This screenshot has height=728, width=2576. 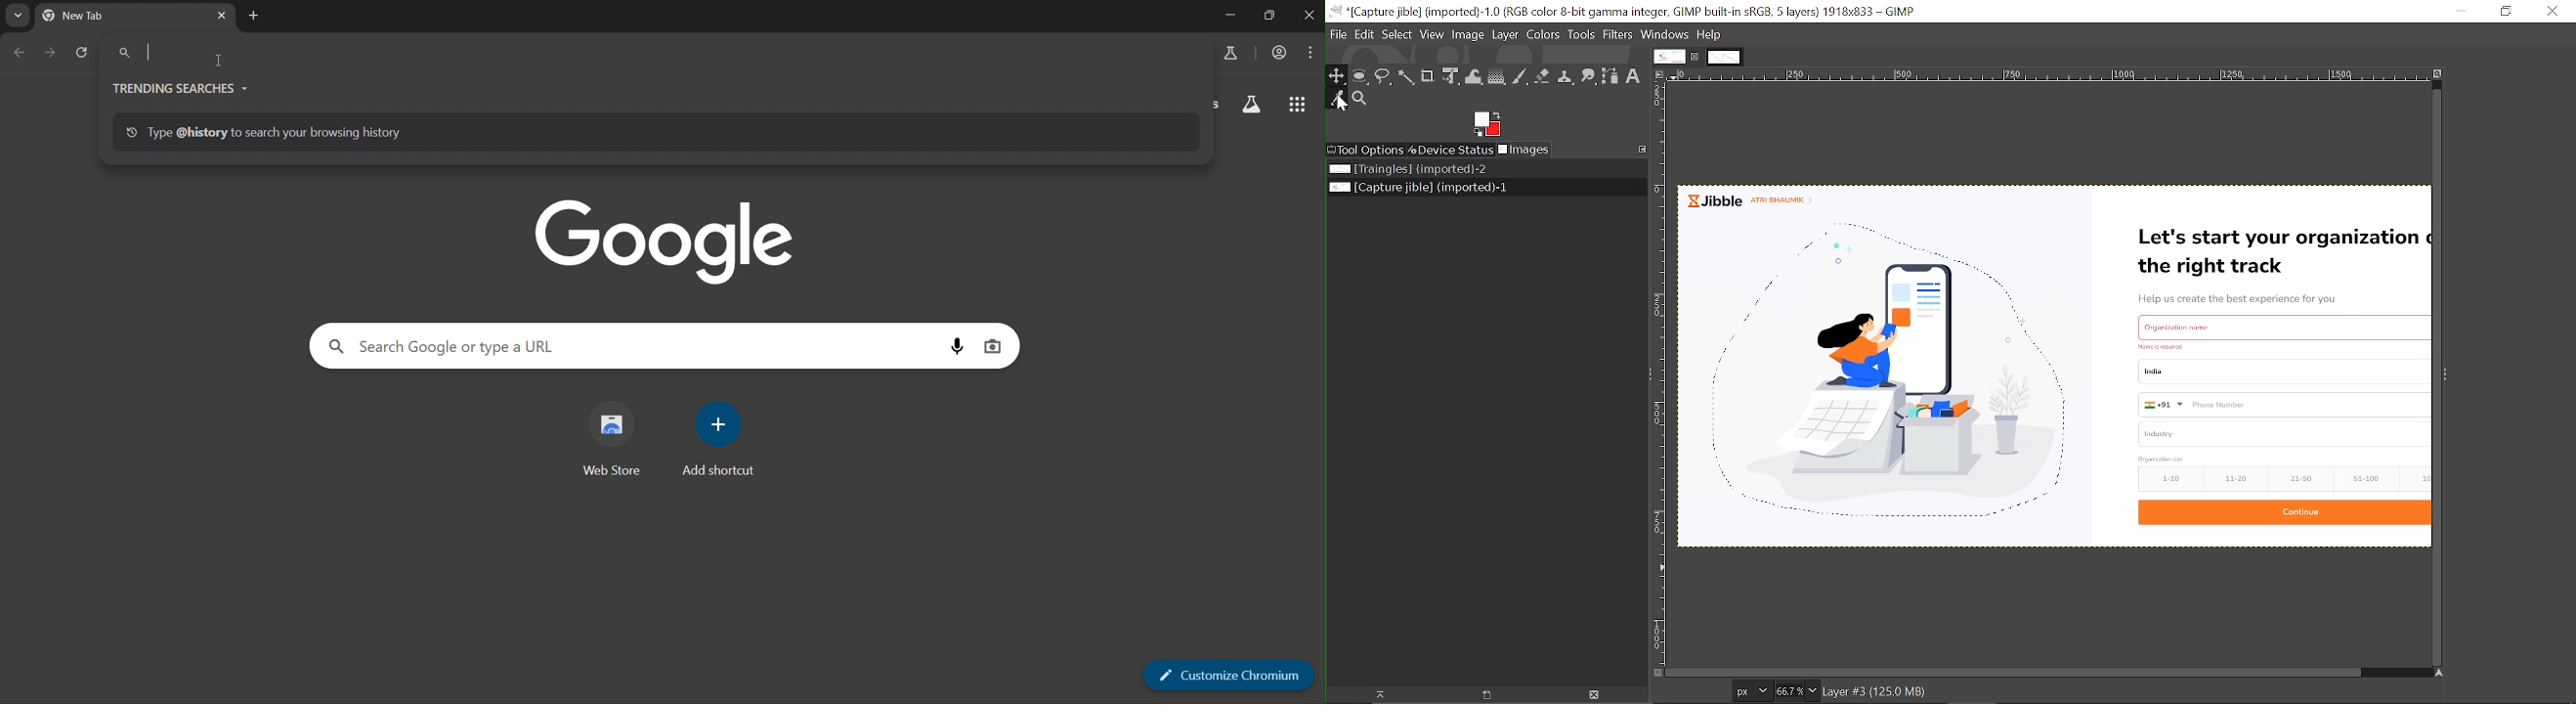 I want to click on Select, so click(x=1397, y=35).